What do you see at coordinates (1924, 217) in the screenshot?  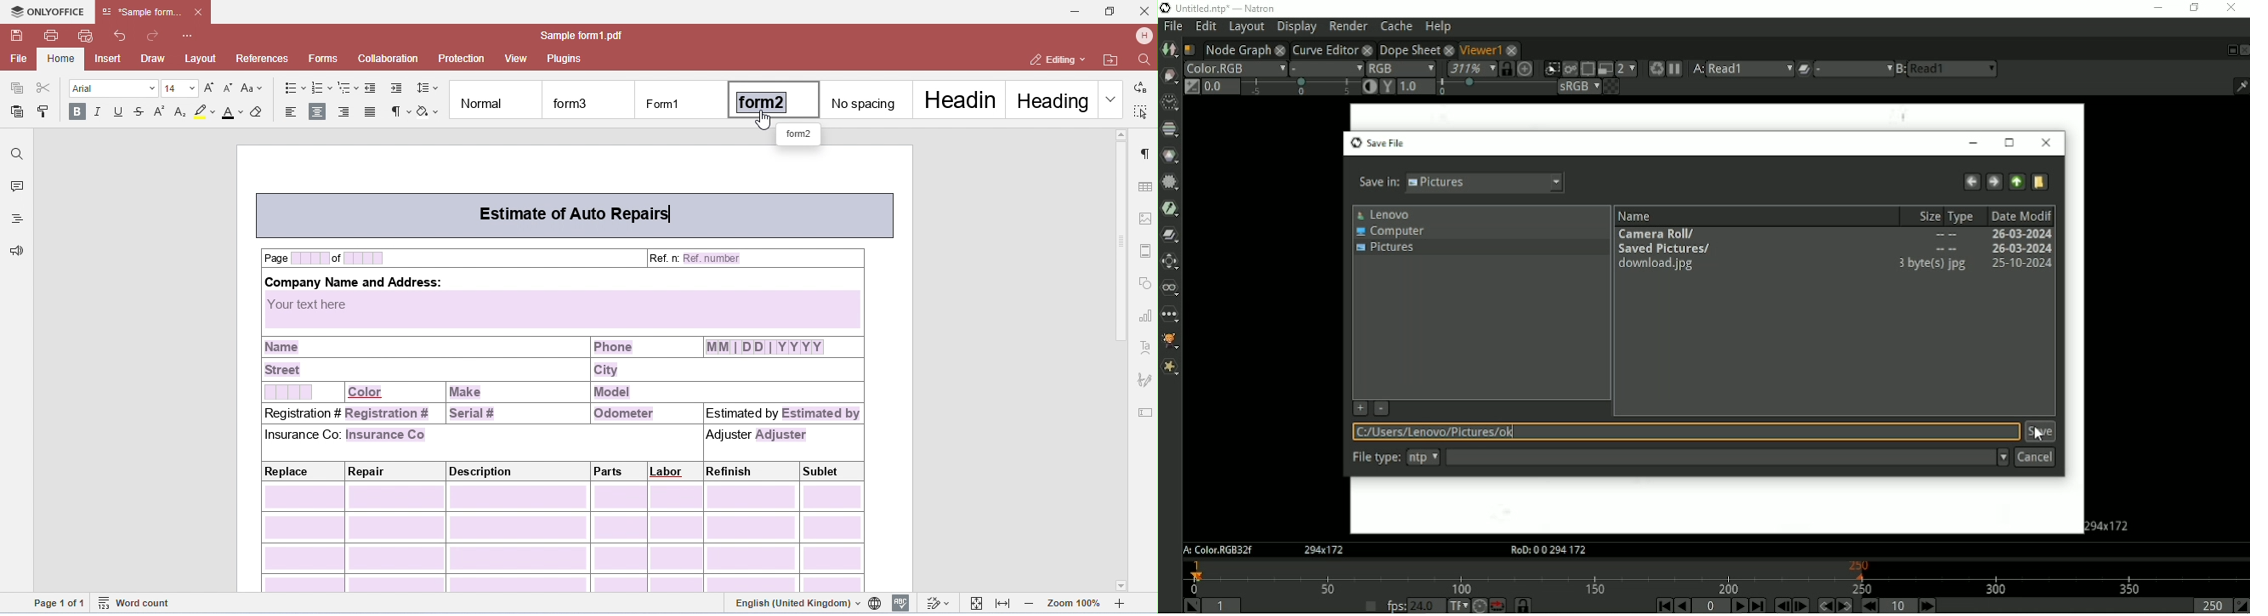 I see `Size` at bounding box center [1924, 217].